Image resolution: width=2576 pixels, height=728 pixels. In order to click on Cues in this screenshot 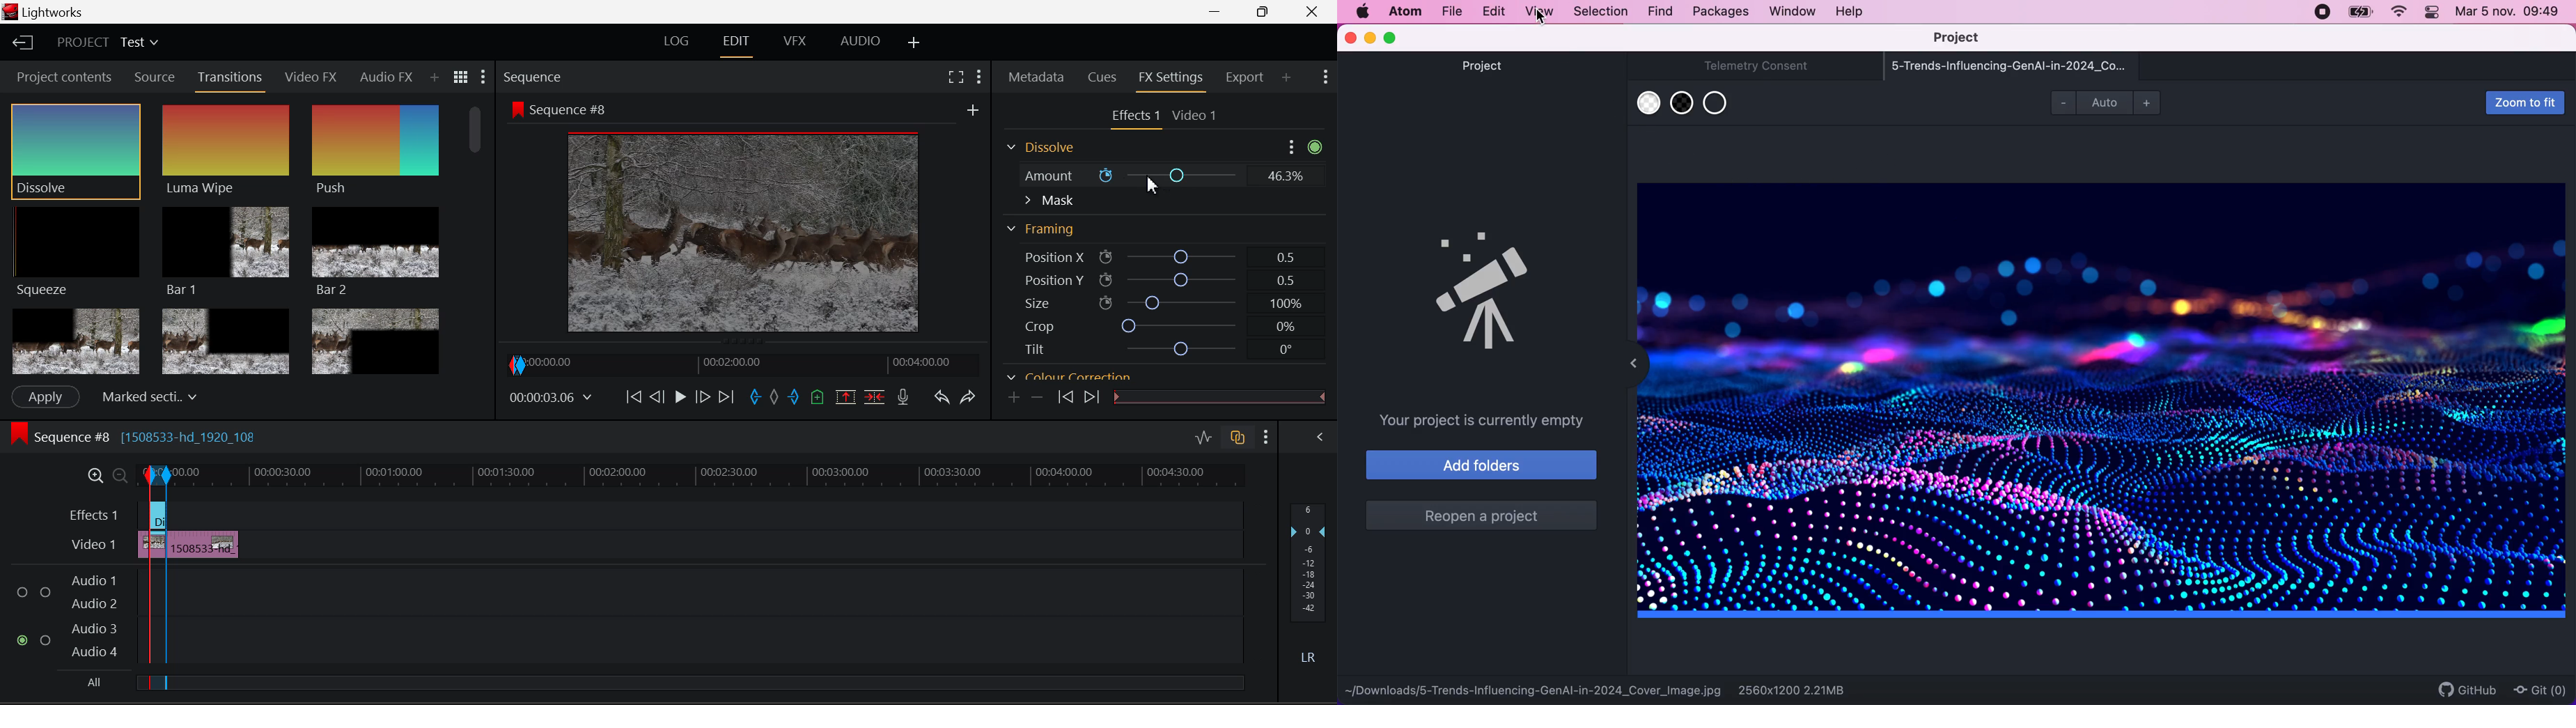, I will do `click(1100, 78)`.